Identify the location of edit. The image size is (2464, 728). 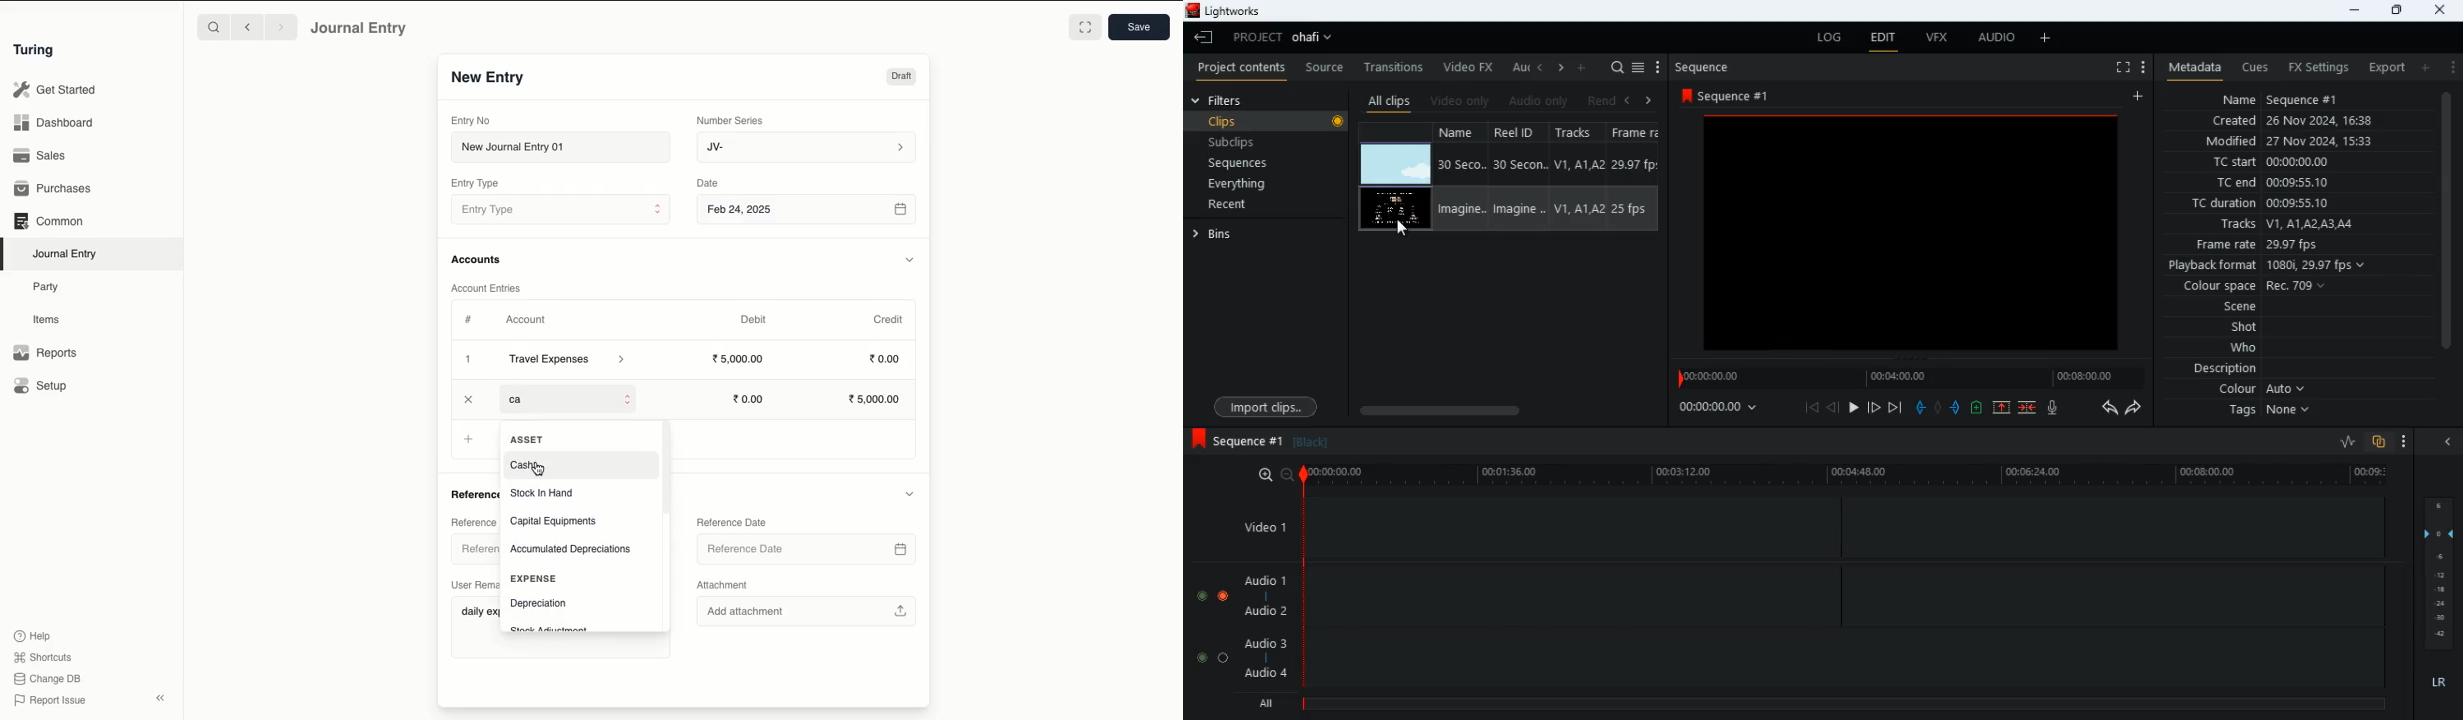
(1885, 39).